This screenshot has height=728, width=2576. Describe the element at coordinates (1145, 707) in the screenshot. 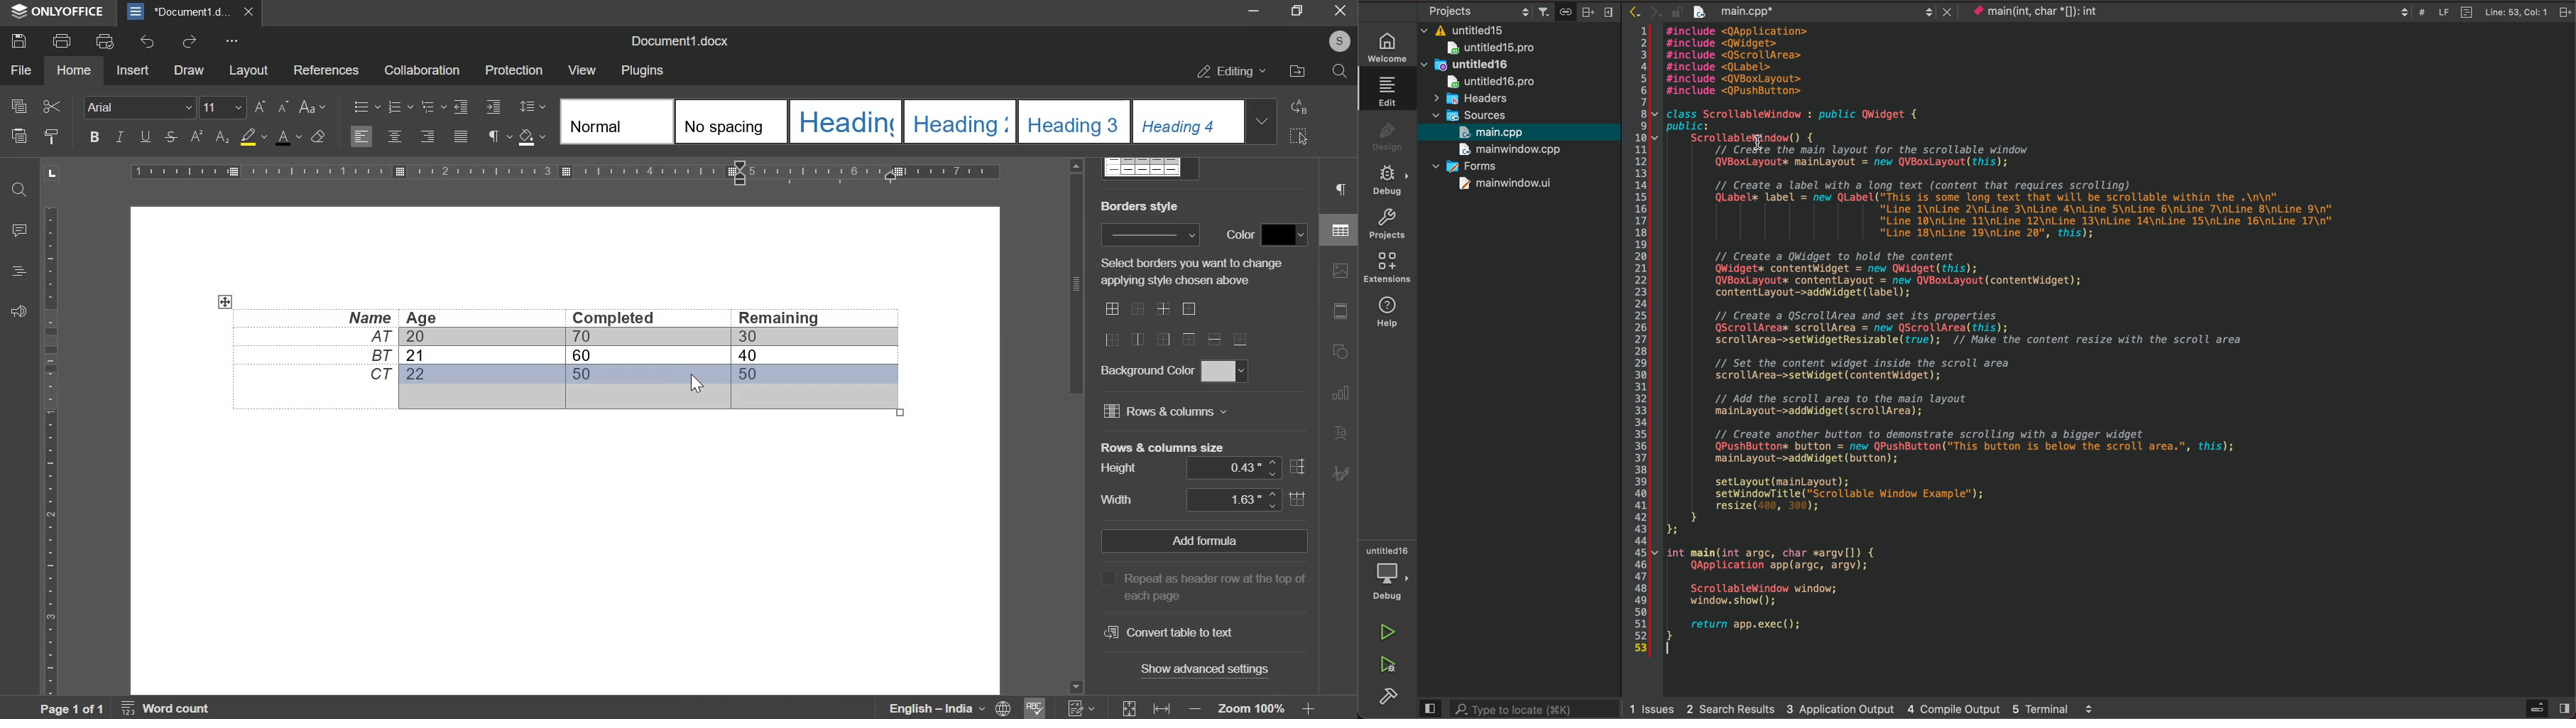

I see `fit` at that location.